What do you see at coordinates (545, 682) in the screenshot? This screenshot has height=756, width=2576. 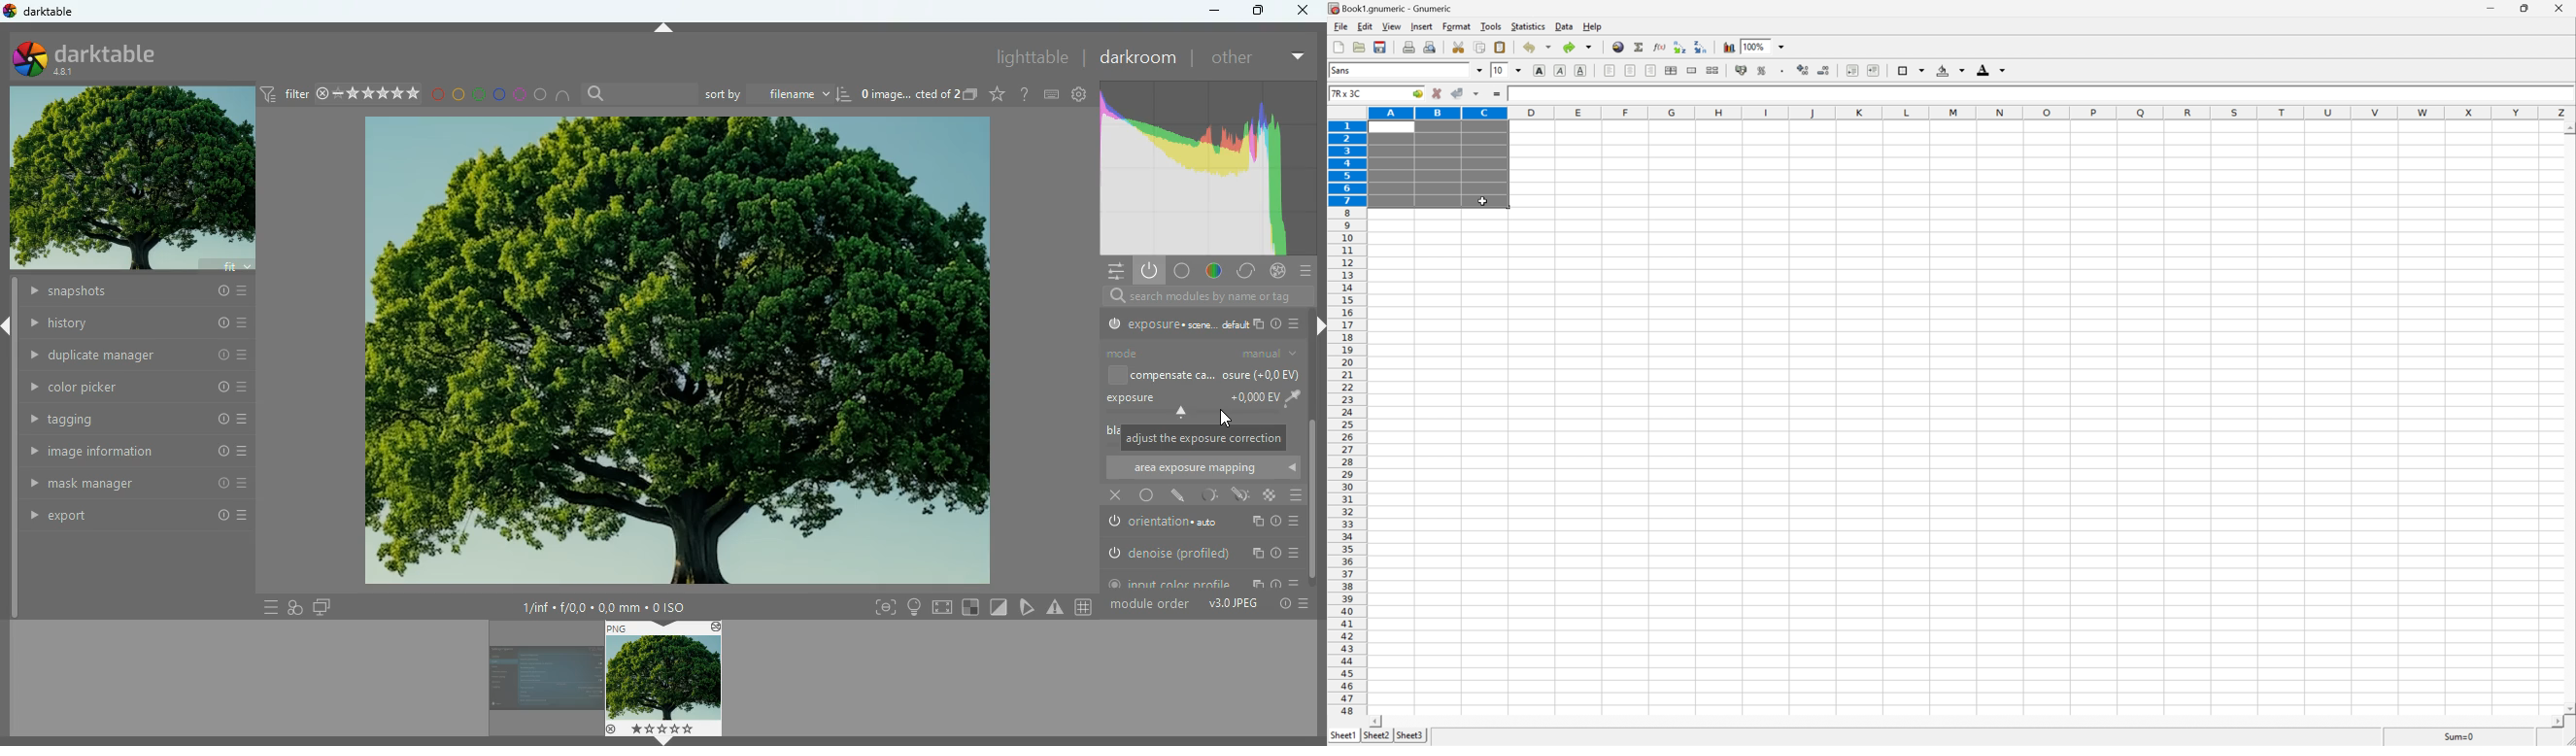 I see `image` at bounding box center [545, 682].